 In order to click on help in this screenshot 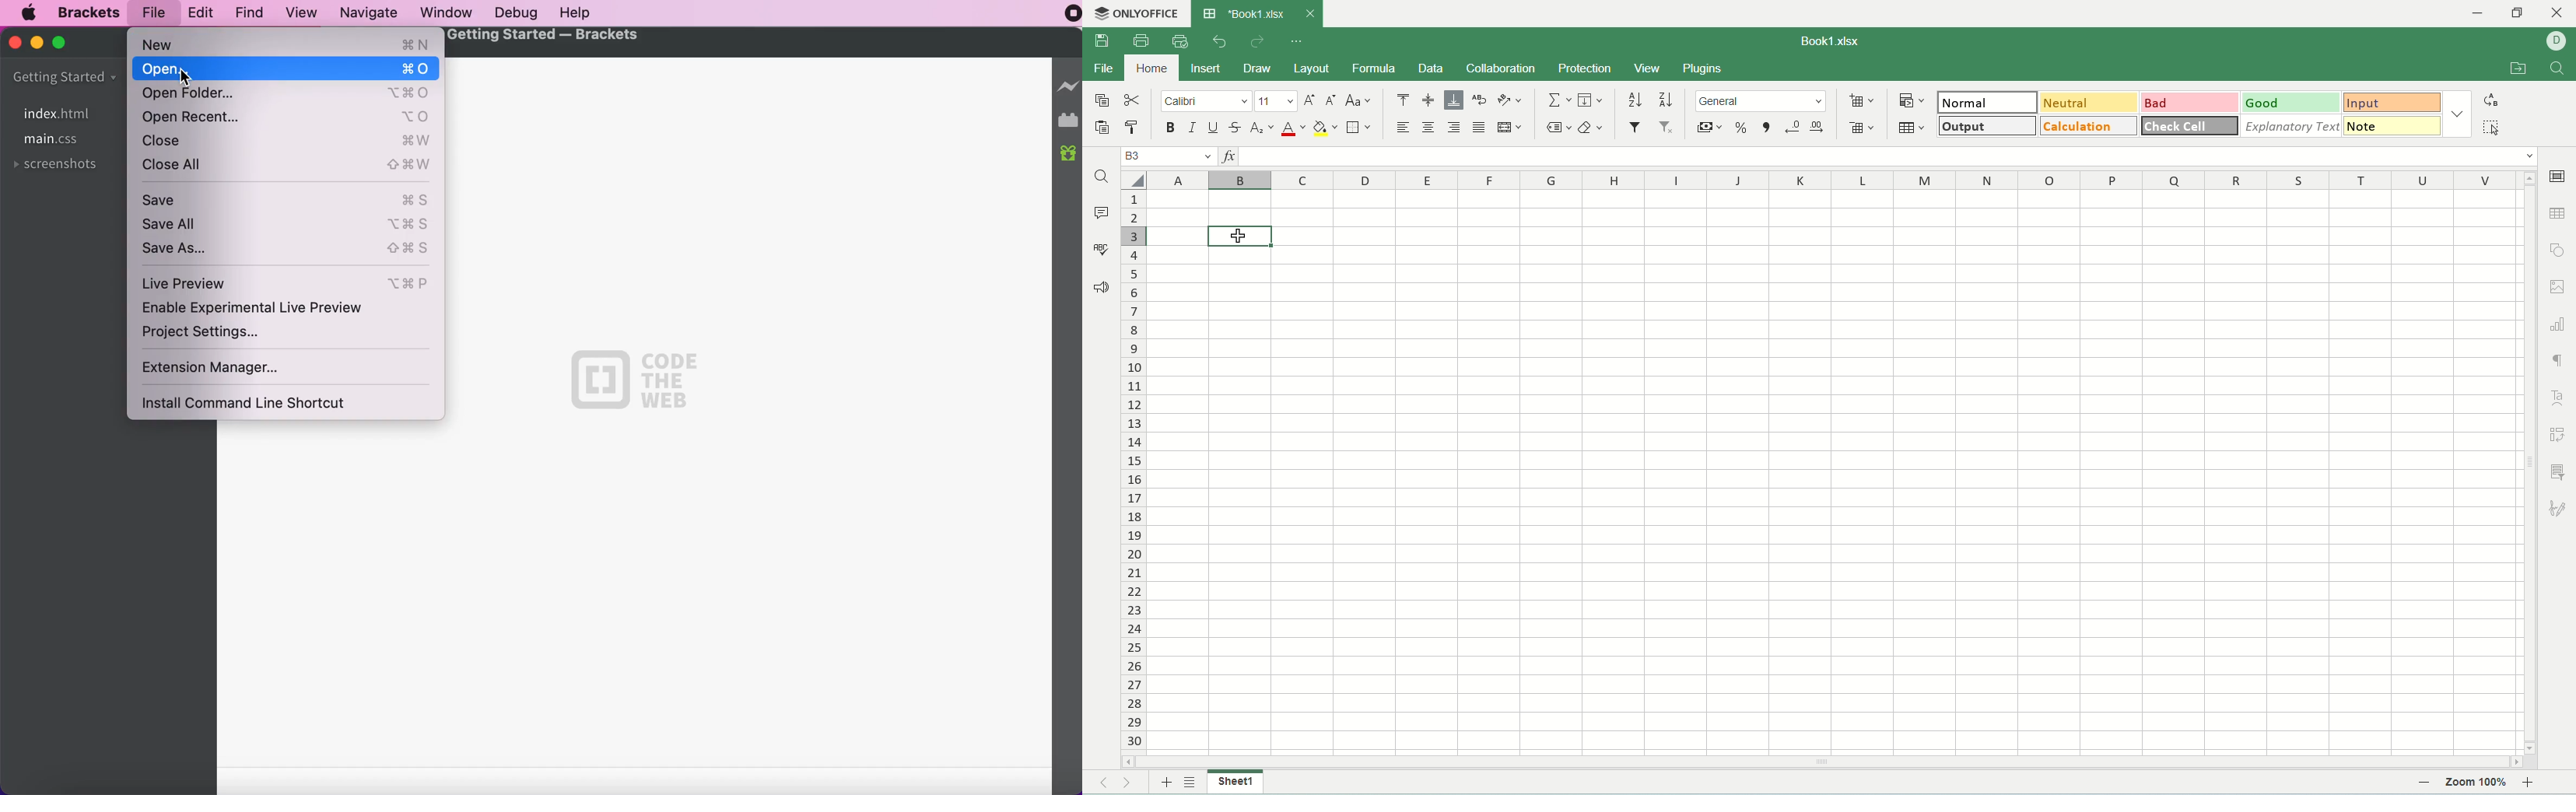, I will do `click(582, 12)`.